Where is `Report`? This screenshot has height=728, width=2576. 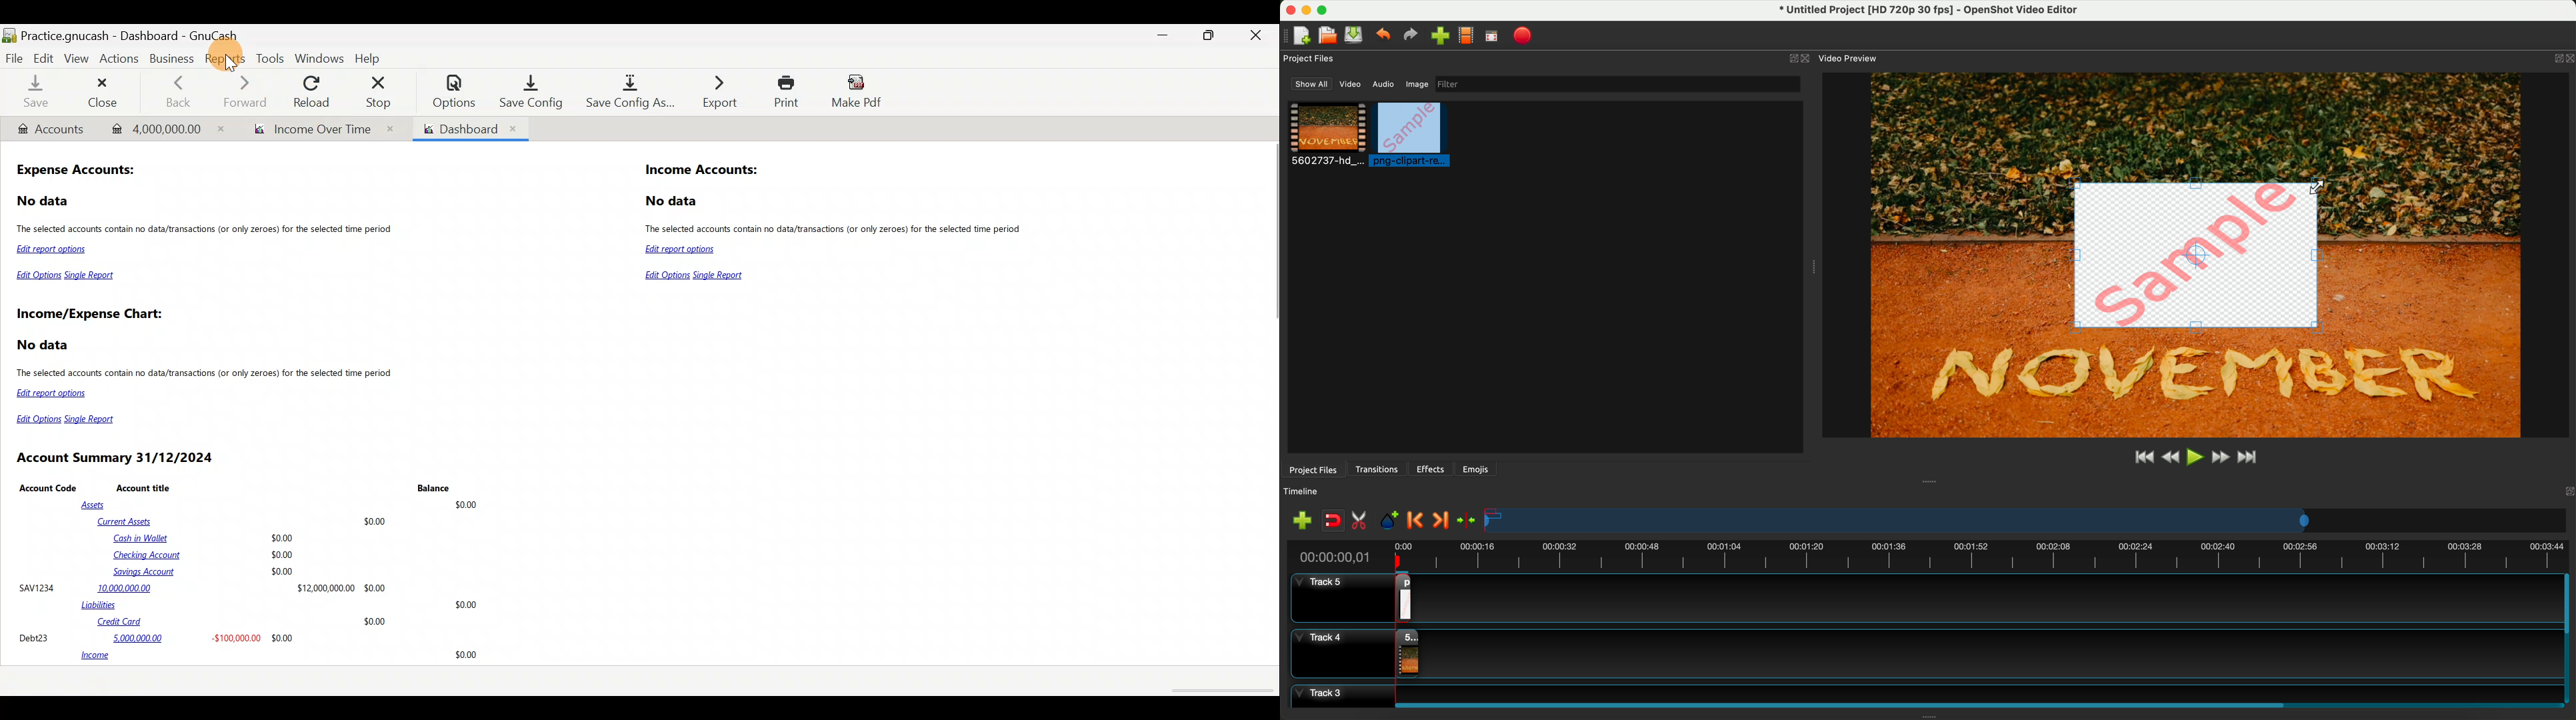
Report is located at coordinates (318, 129).